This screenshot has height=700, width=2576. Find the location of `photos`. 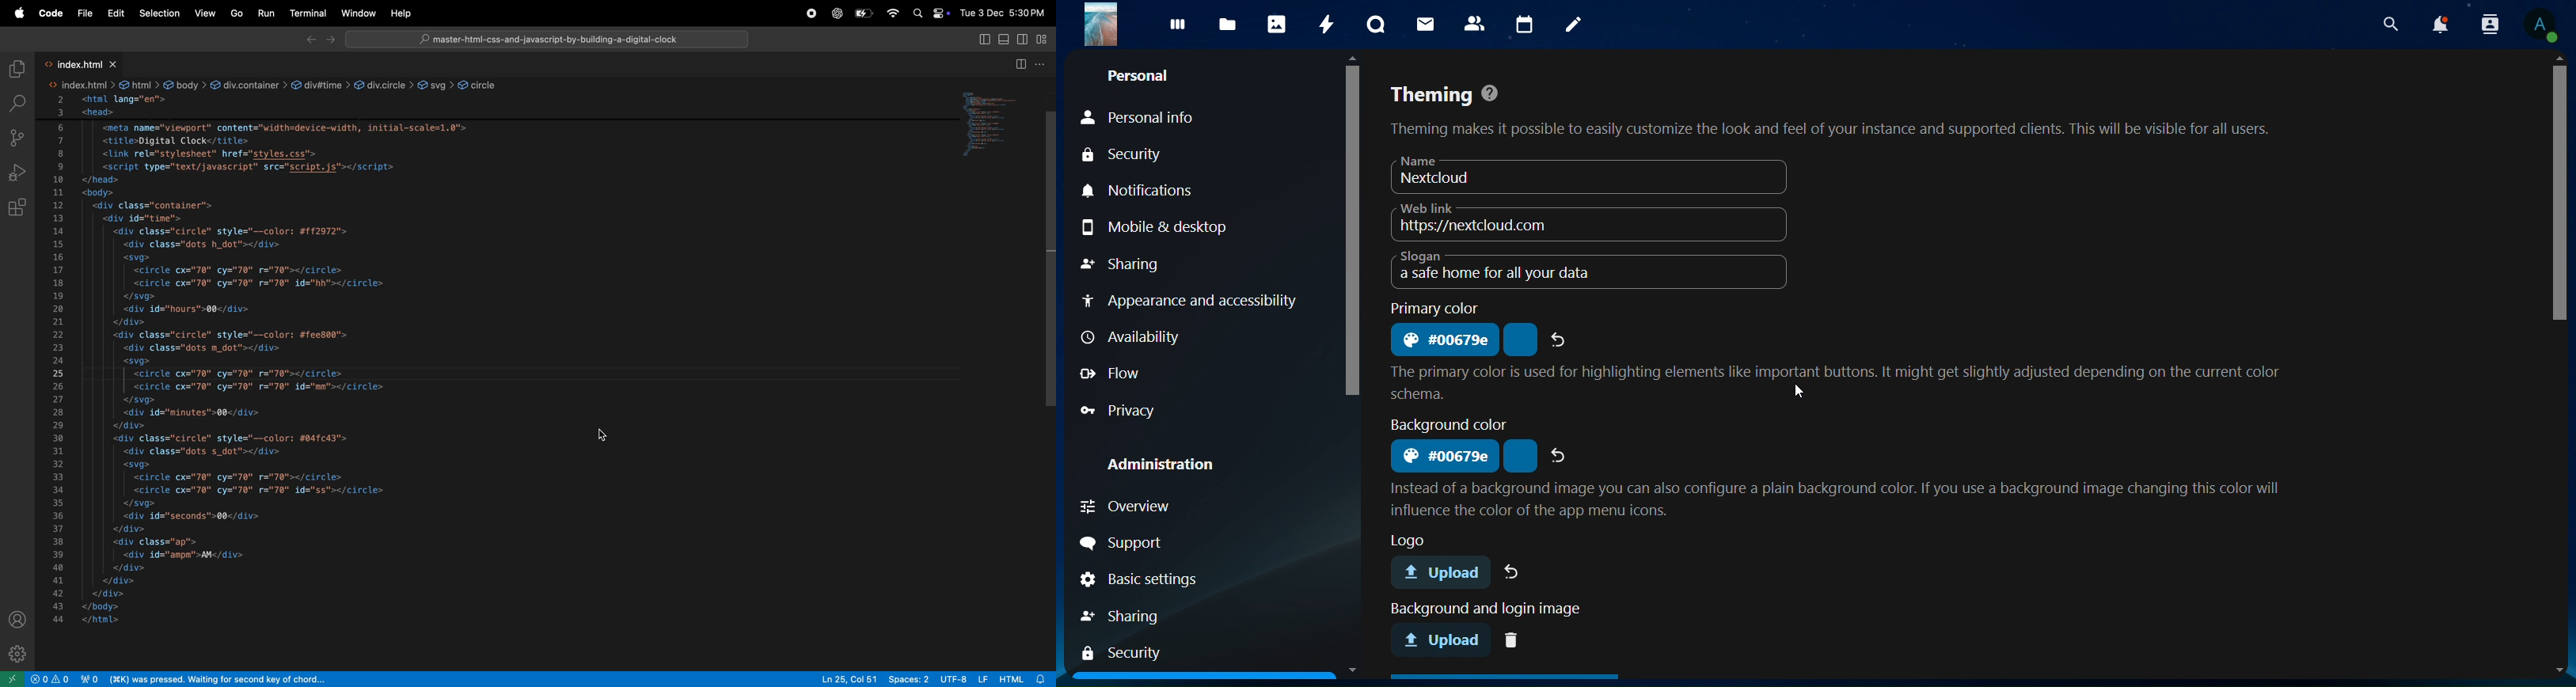

photos is located at coordinates (1276, 24).